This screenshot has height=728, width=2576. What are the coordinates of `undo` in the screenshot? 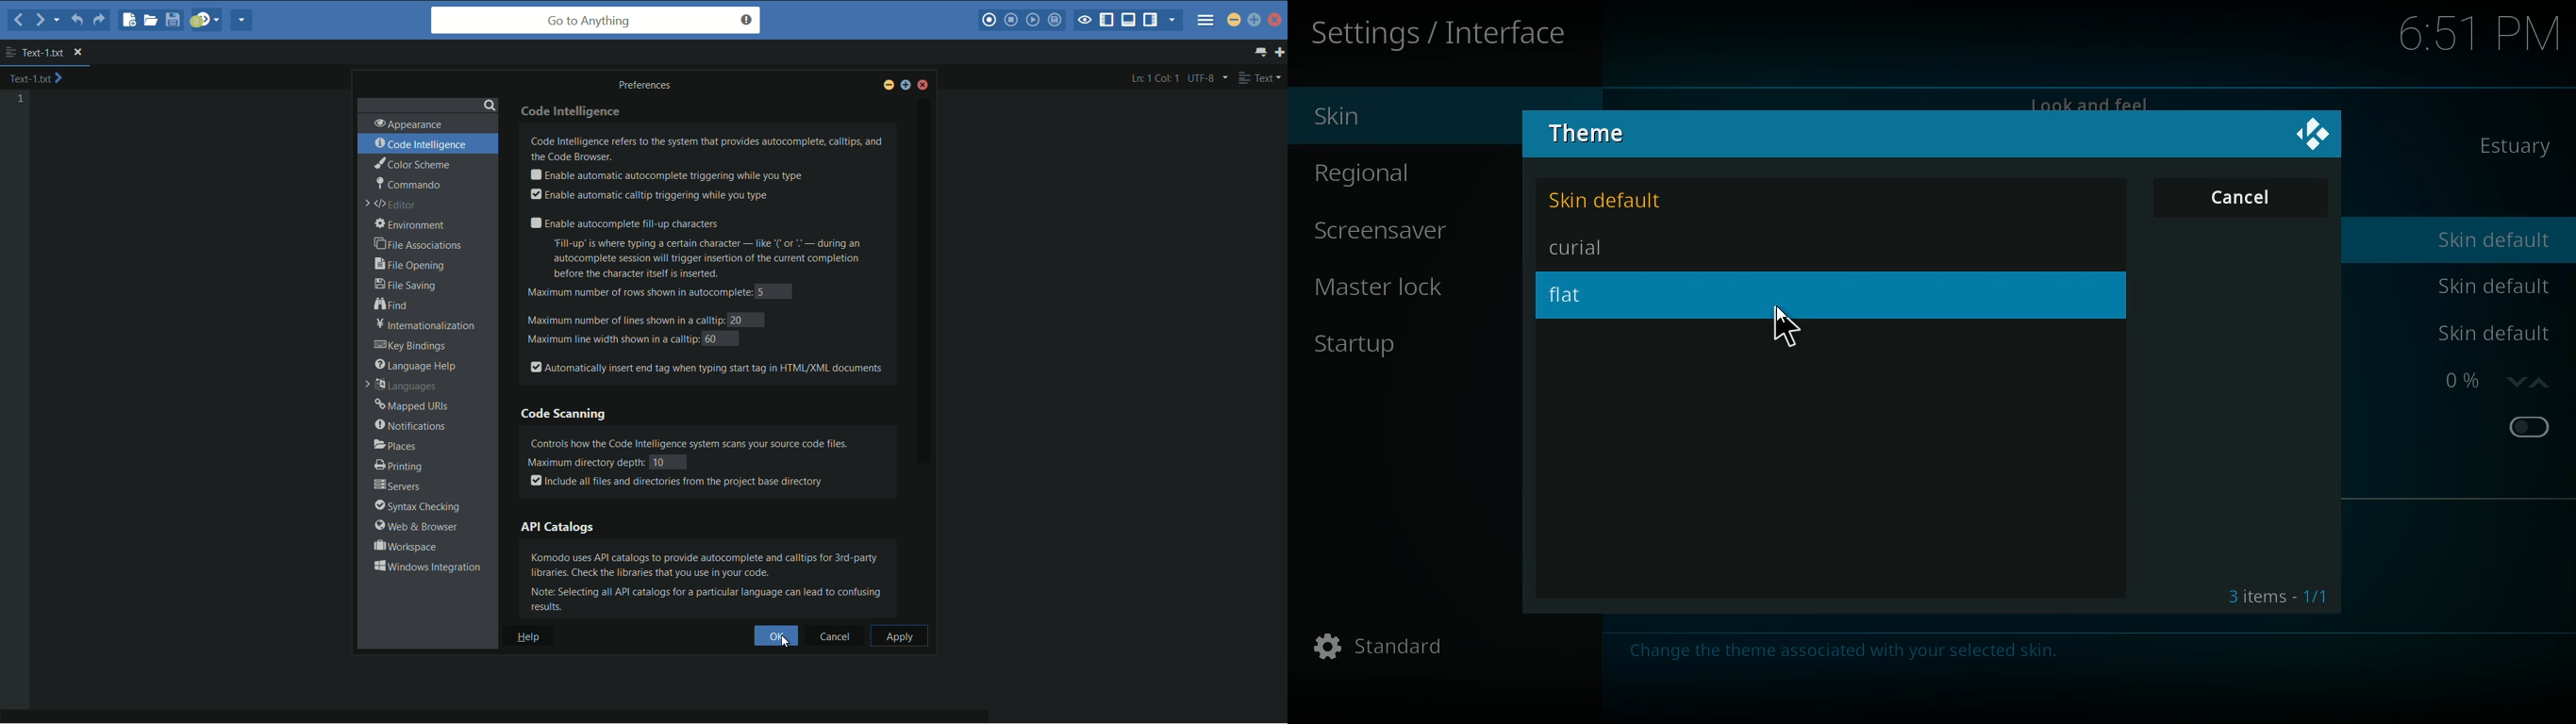 It's located at (75, 21).